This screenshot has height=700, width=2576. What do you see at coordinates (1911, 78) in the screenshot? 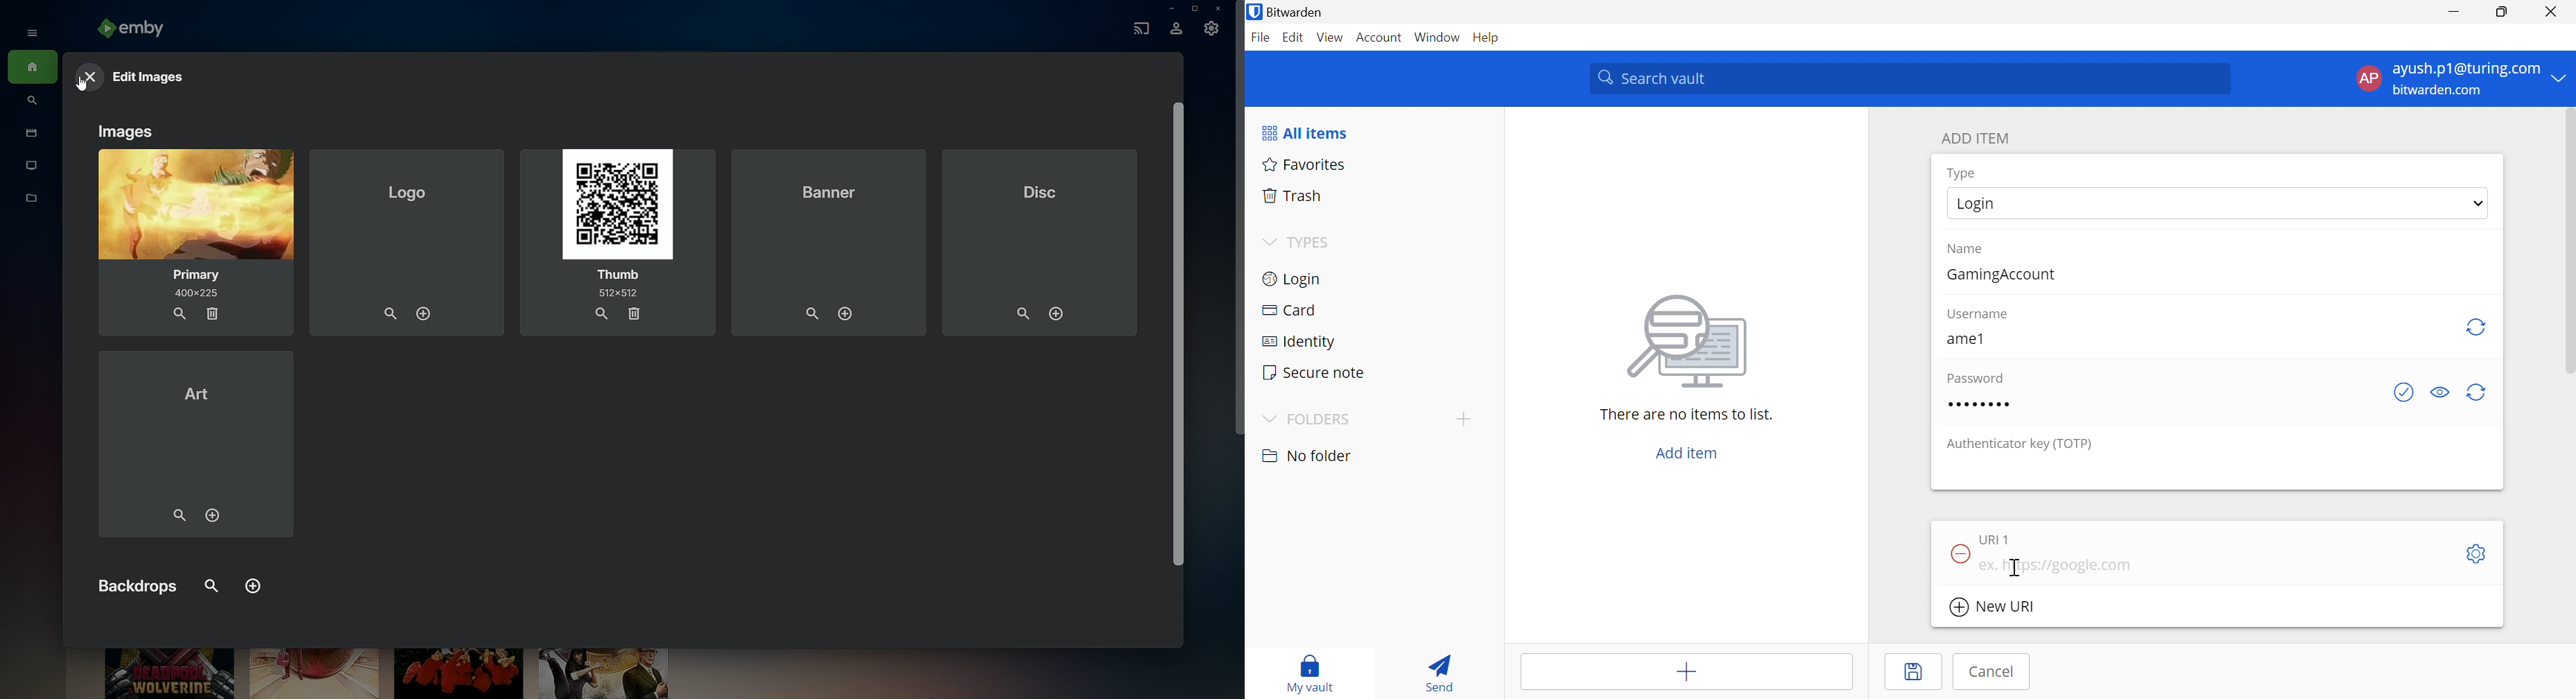
I see `Search vault` at bounding box center [1911, 78].